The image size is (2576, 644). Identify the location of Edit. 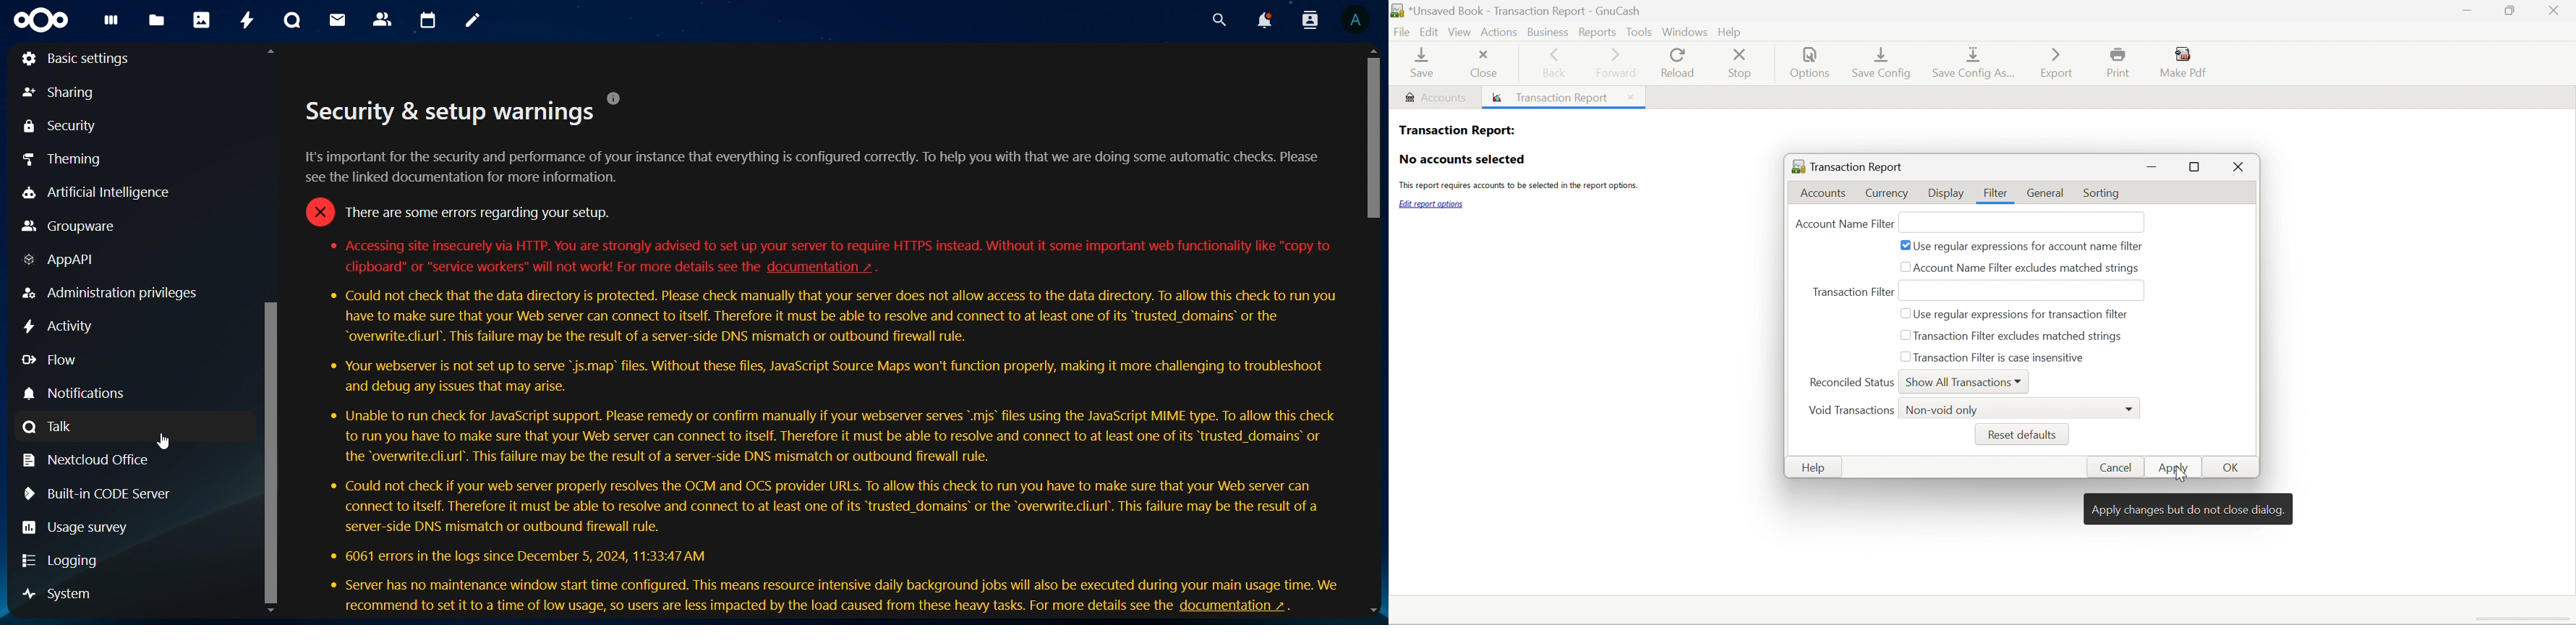
(1431, 32).